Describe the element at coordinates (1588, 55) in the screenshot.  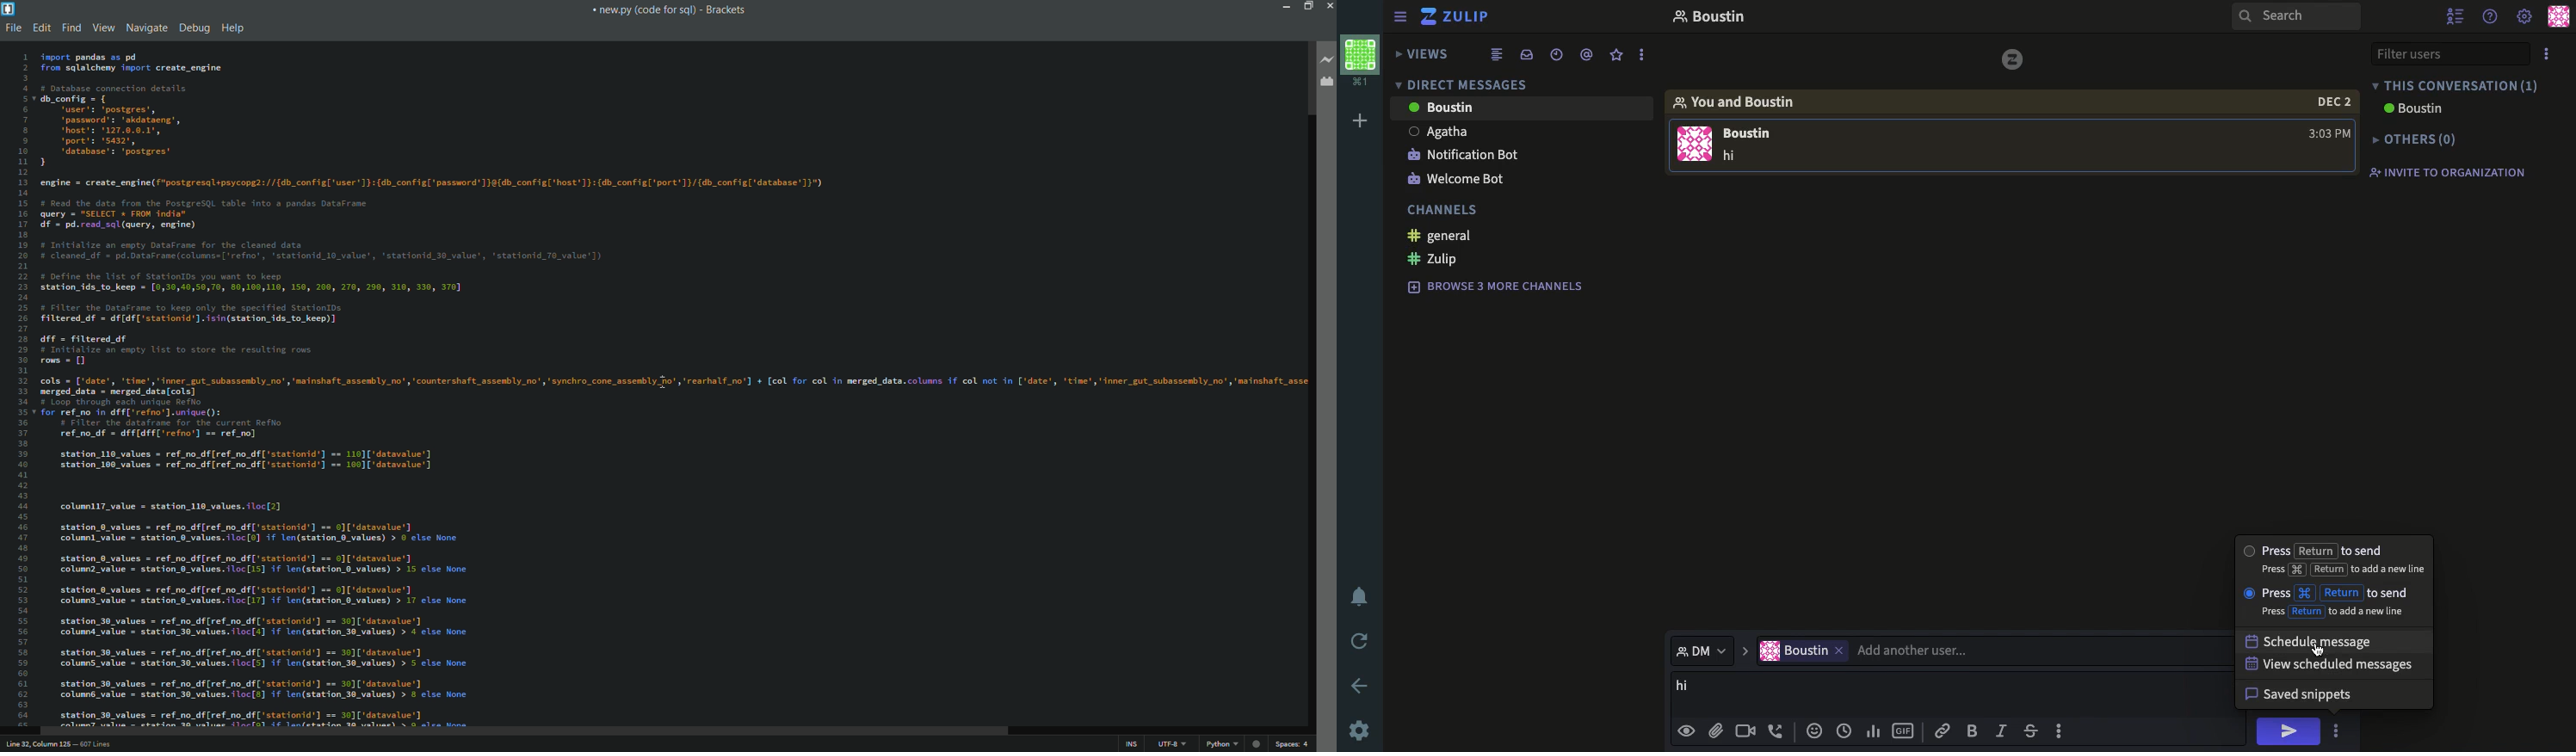
I see `mention` at that location.